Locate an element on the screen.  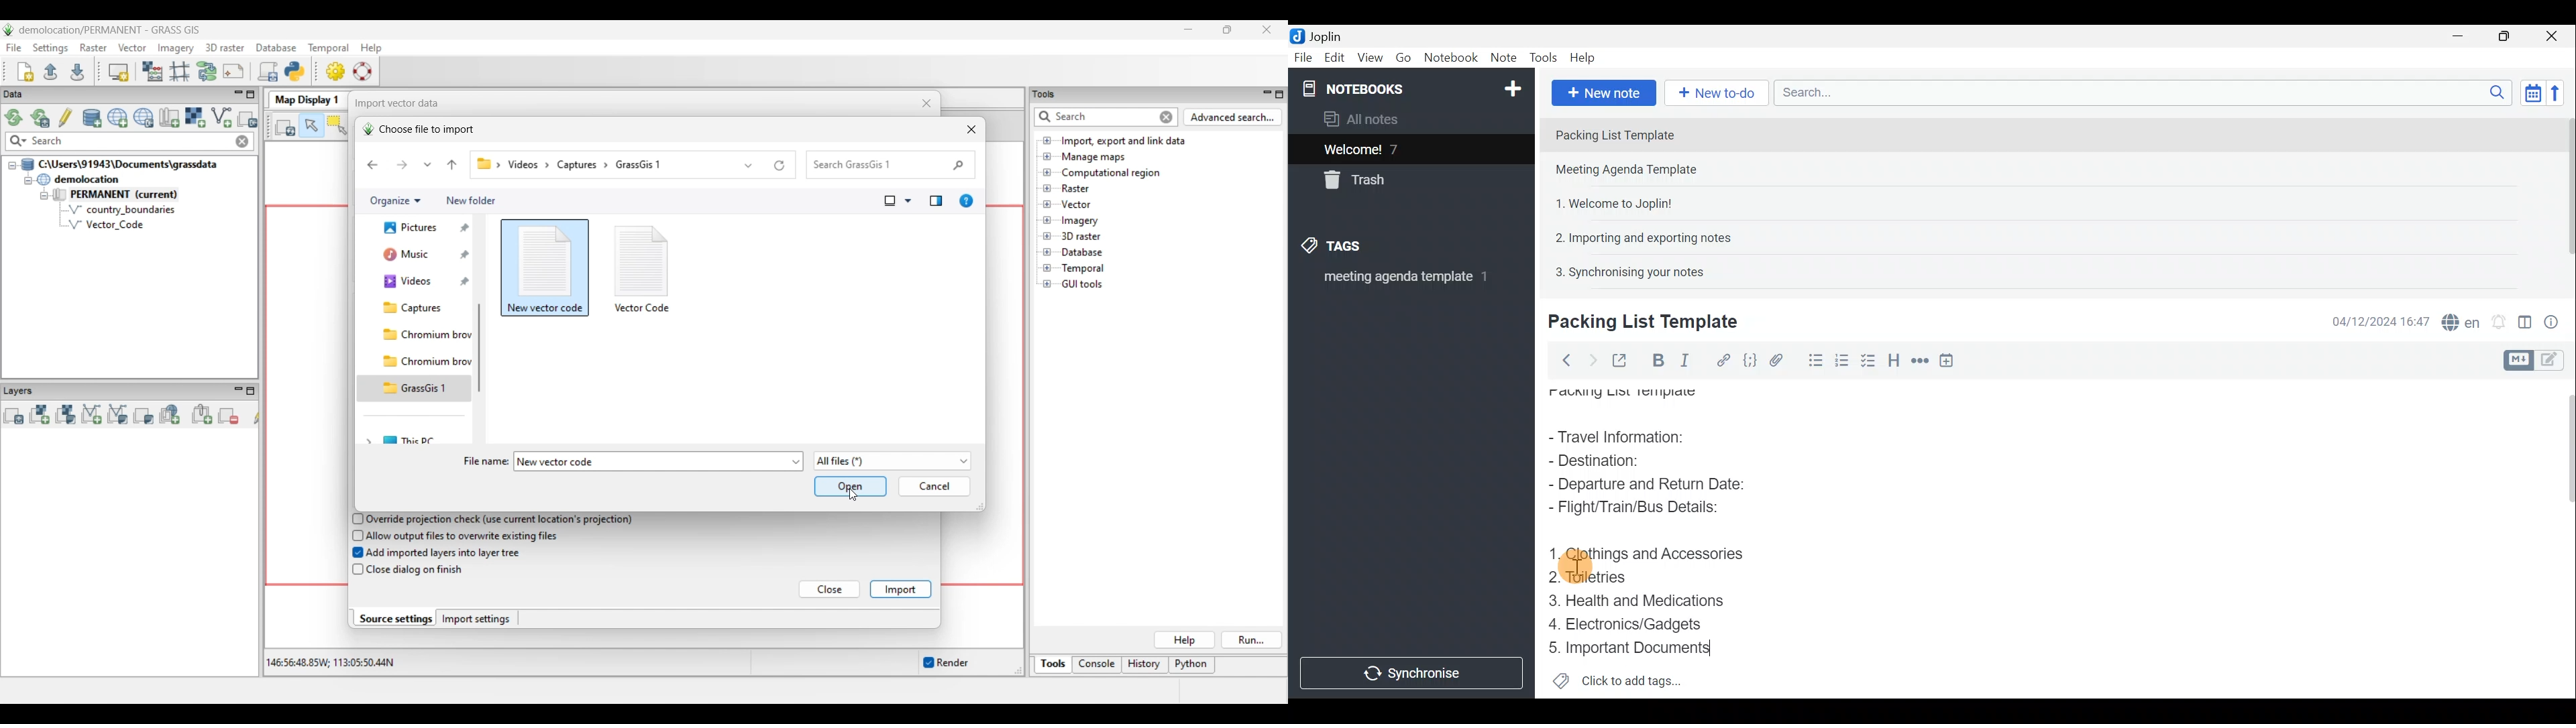
Help is located at coordinates (1585, 59).